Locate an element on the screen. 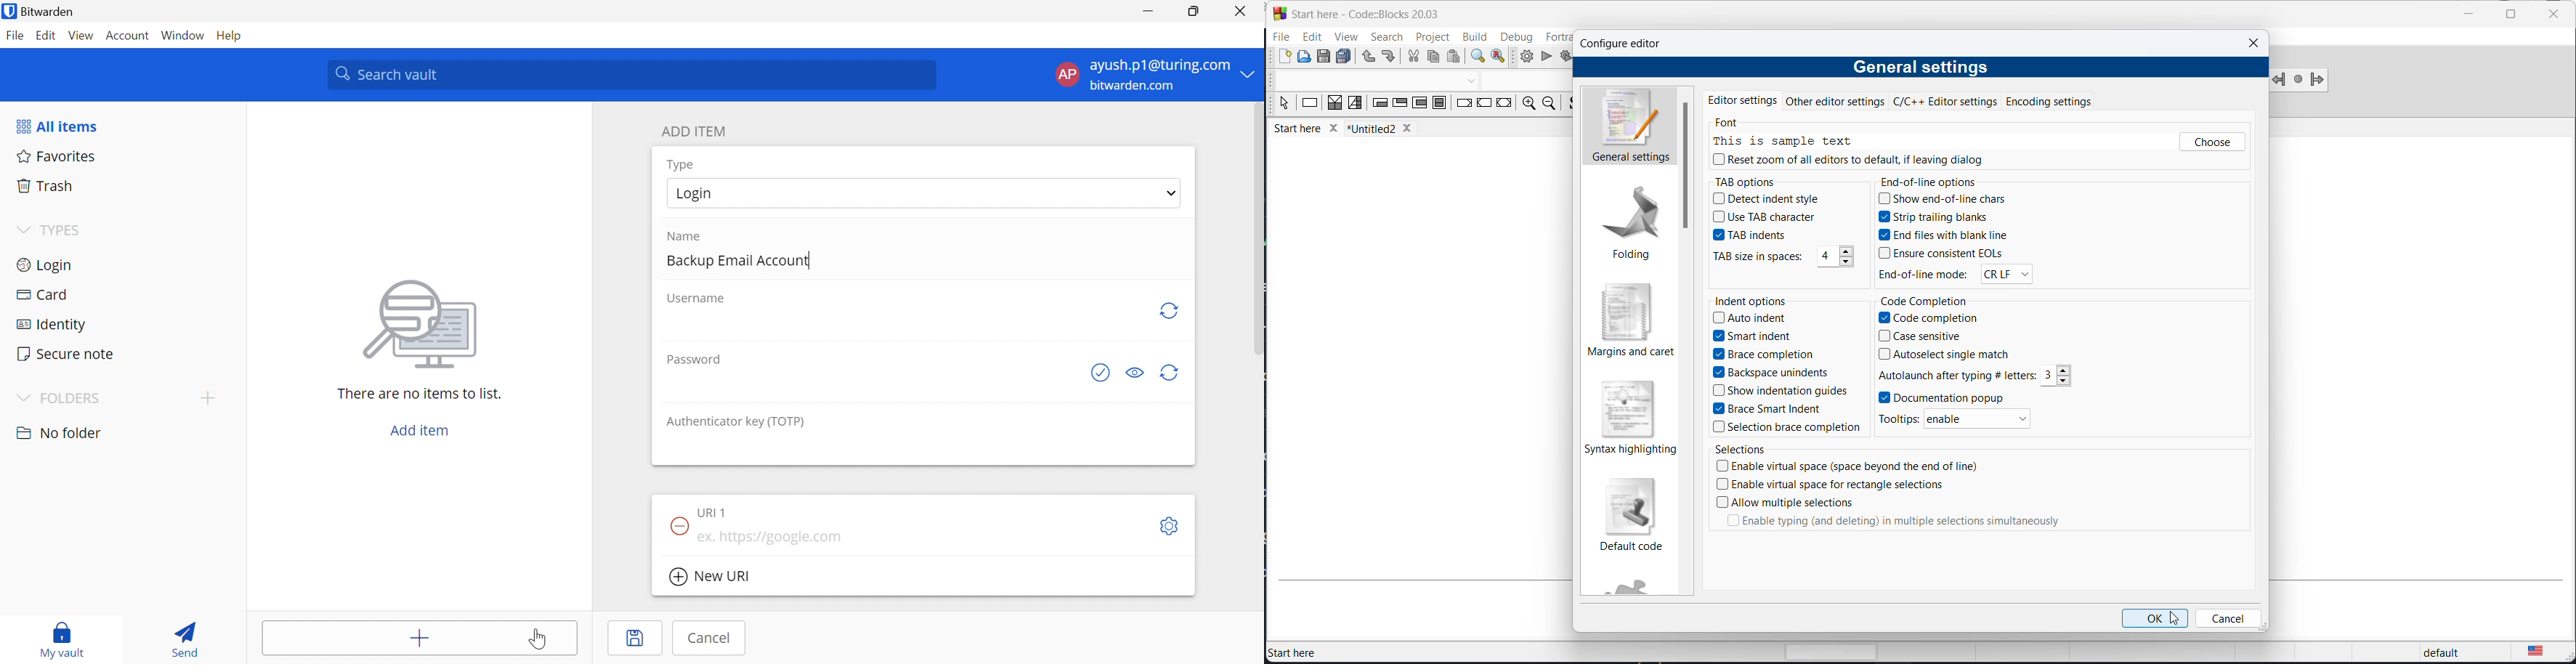 The image size is (2576, 672). save all is located at coordinates (1344, 57).